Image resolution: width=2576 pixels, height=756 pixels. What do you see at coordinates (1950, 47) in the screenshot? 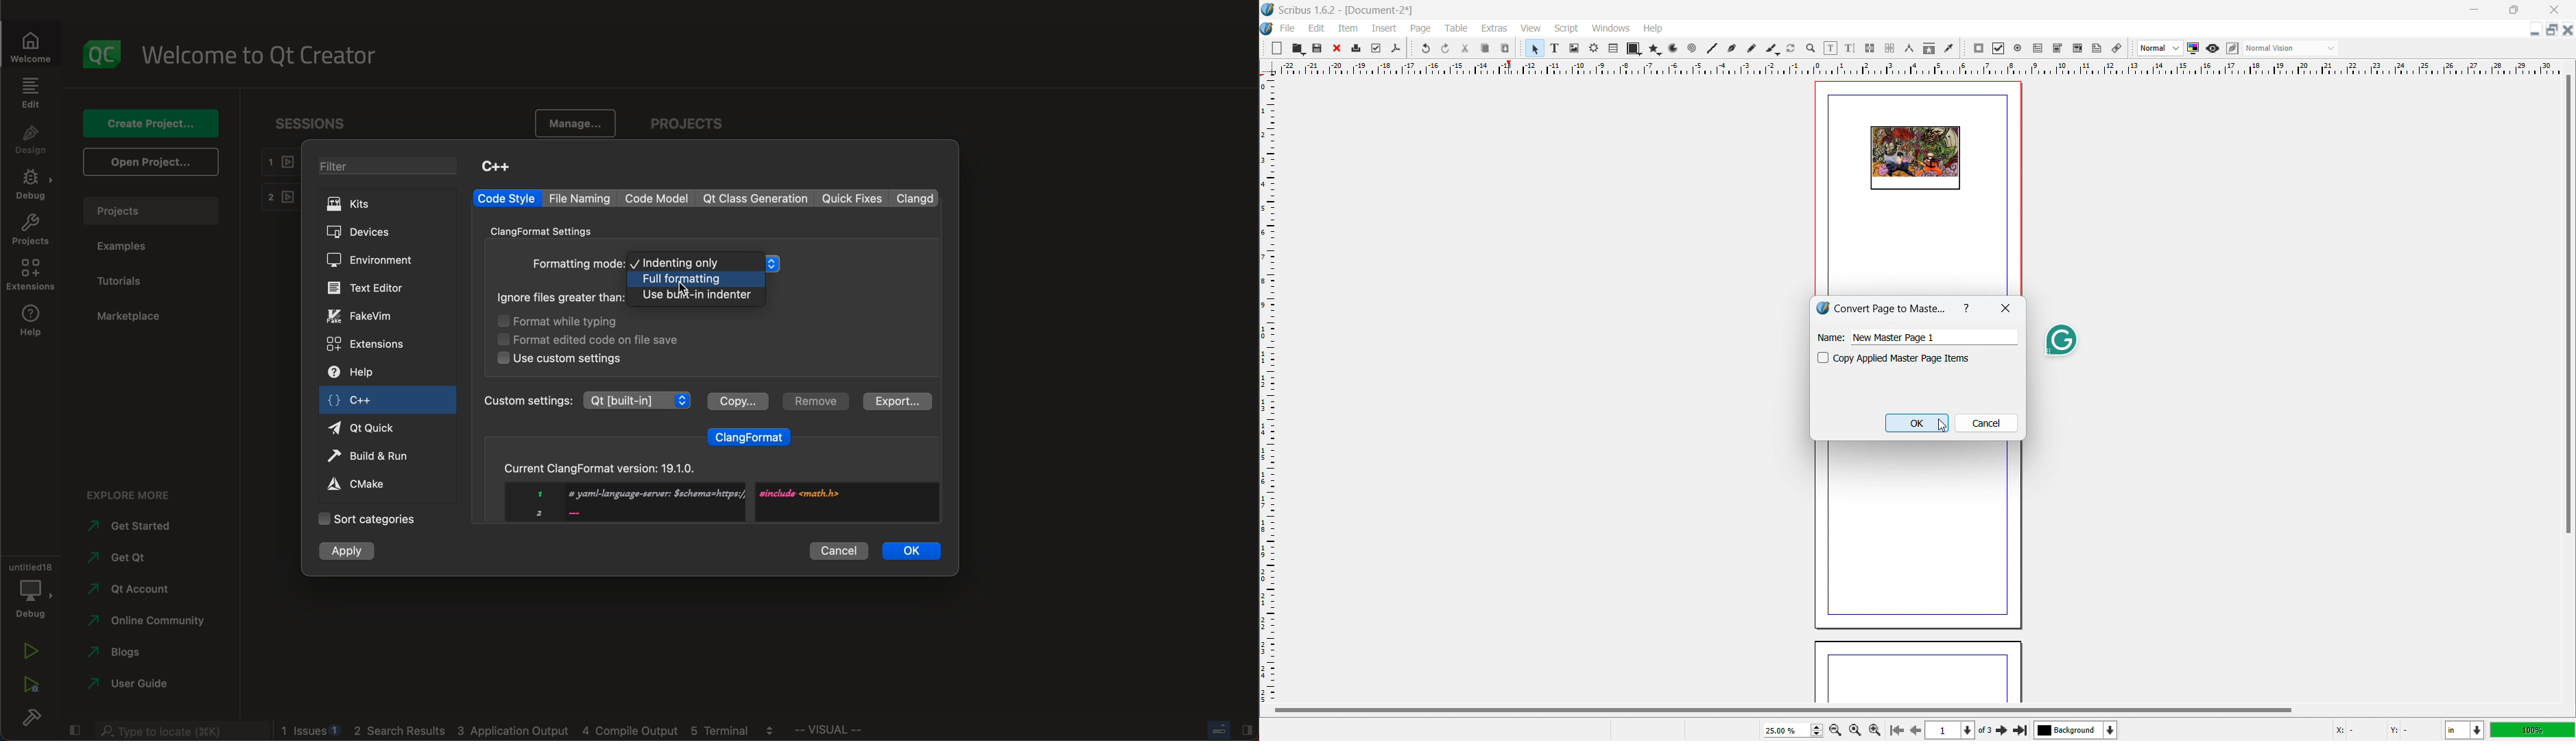
I see `eye dropper` at bounding box center [1950, 47].